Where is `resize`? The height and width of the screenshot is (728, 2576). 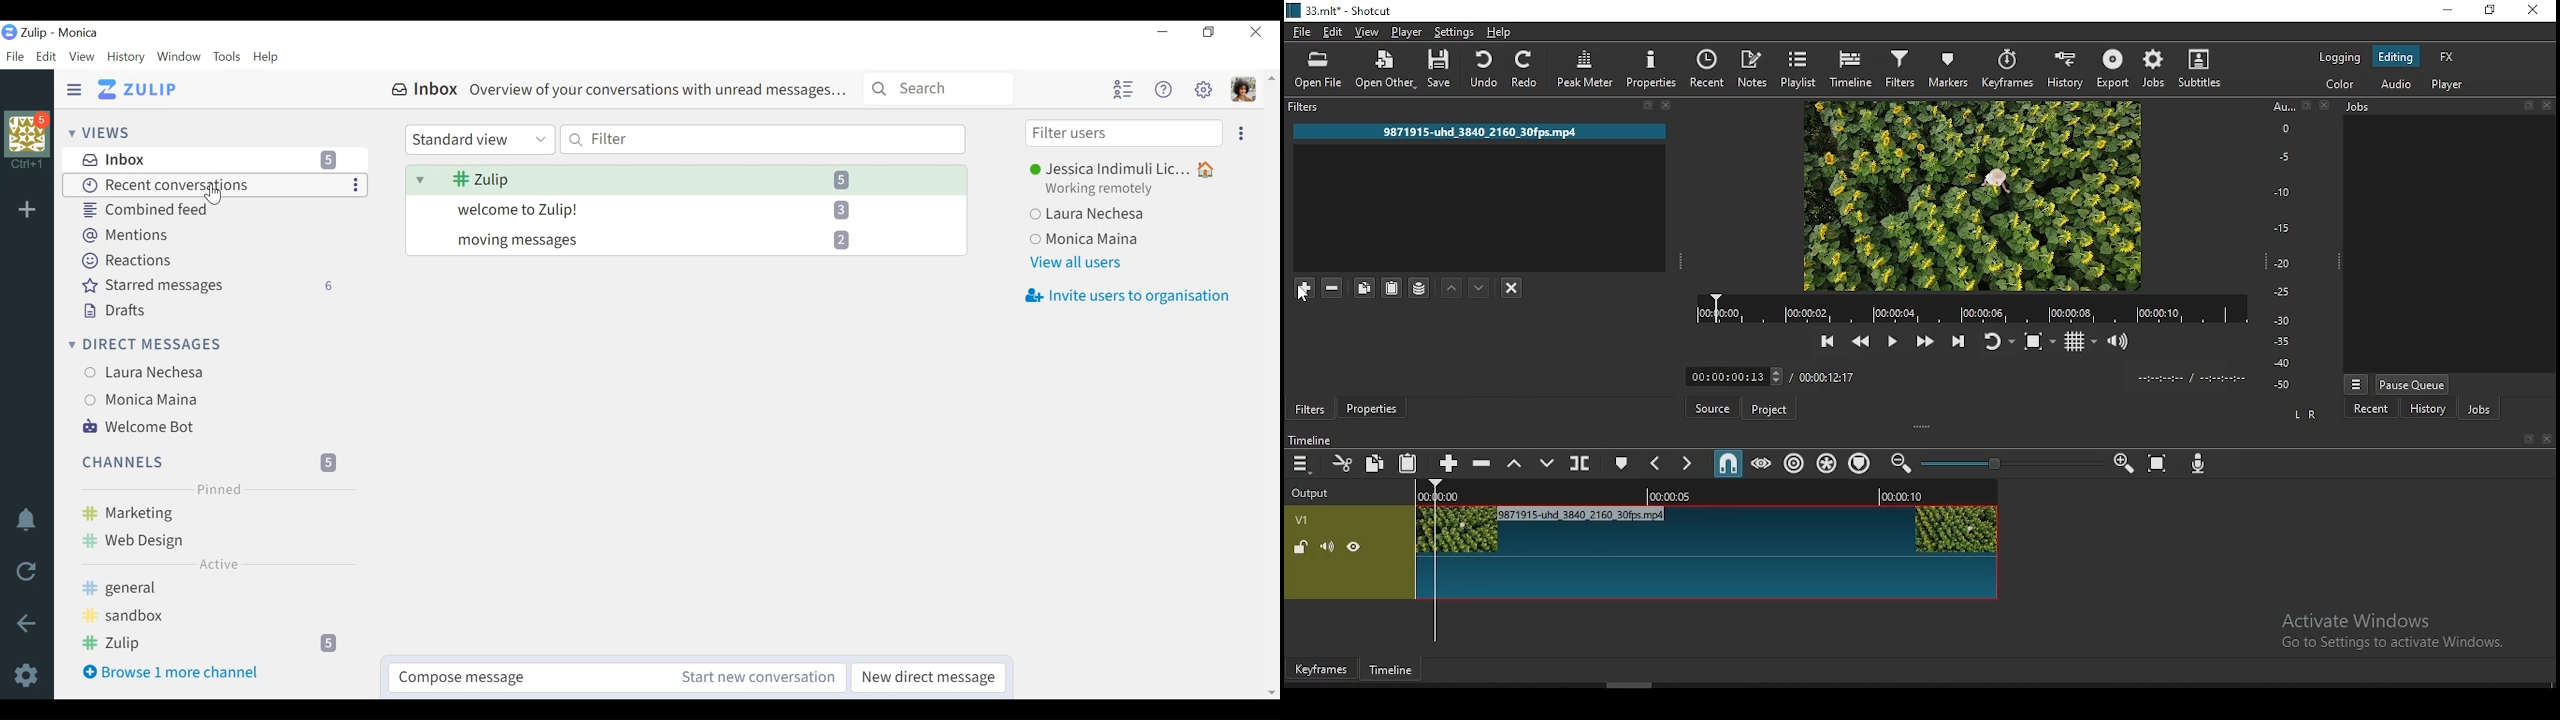 resize is located at coordinates (2527, 105).